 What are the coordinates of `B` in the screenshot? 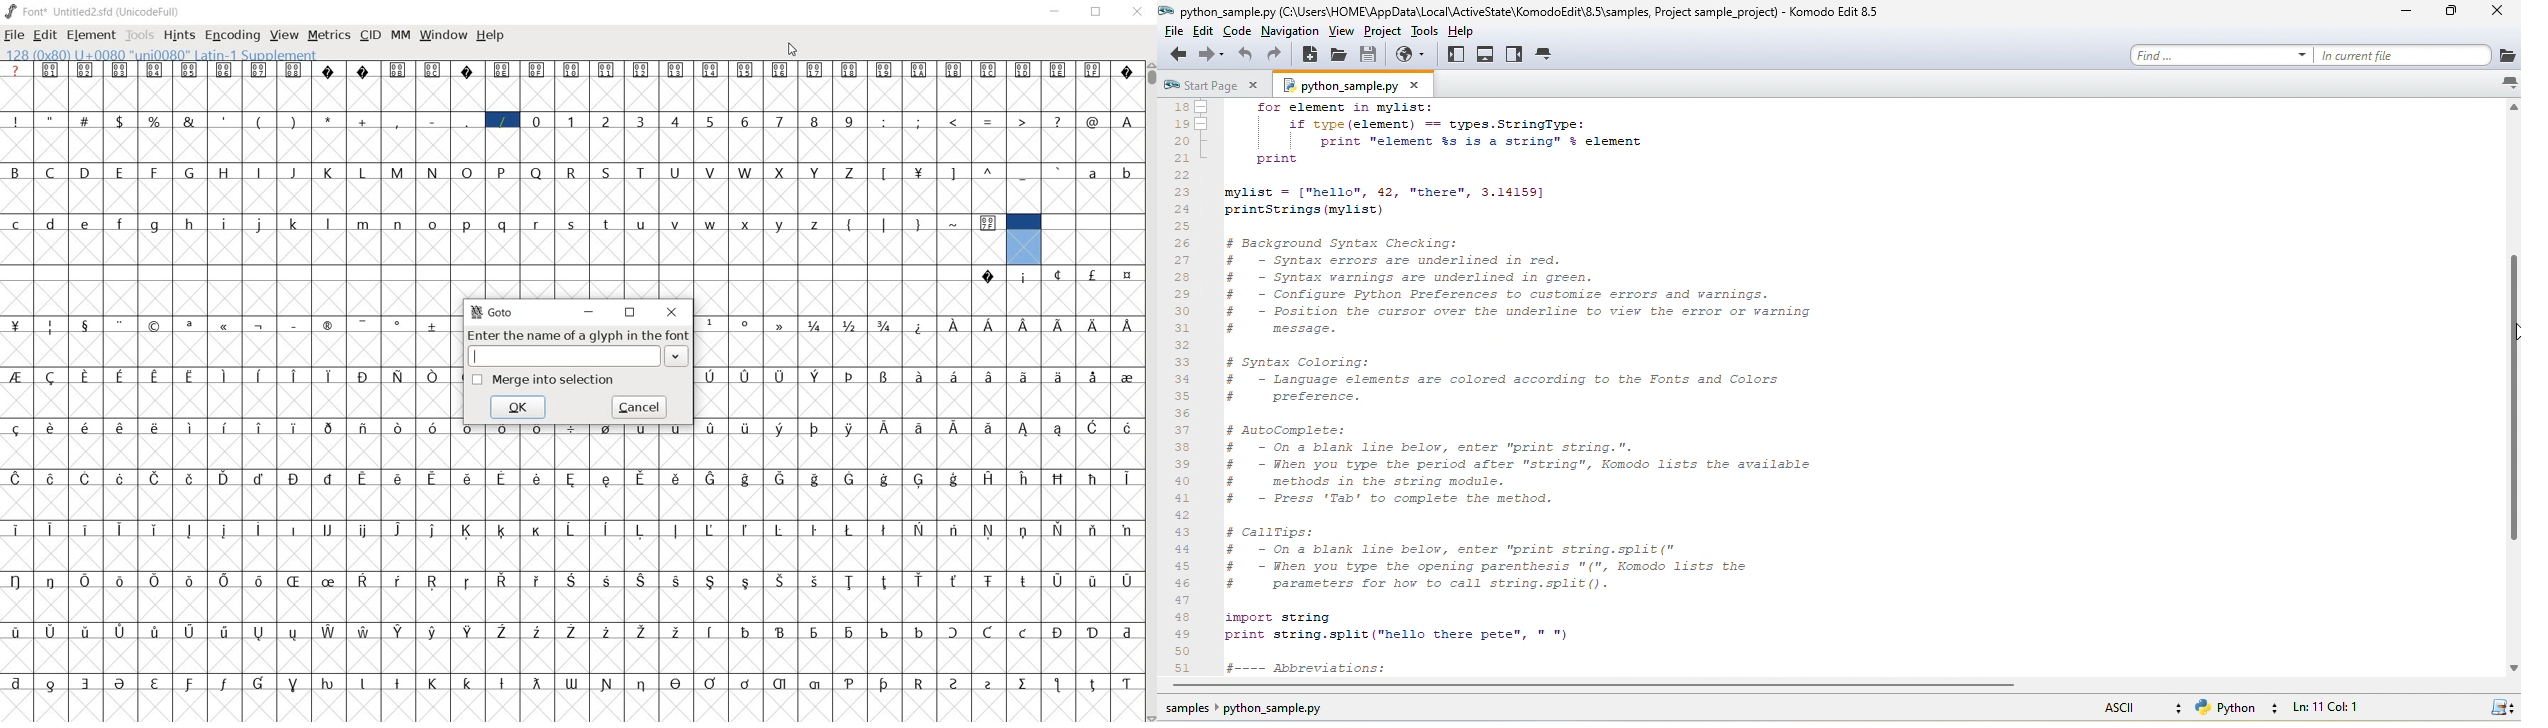 It's located at (16, 171).